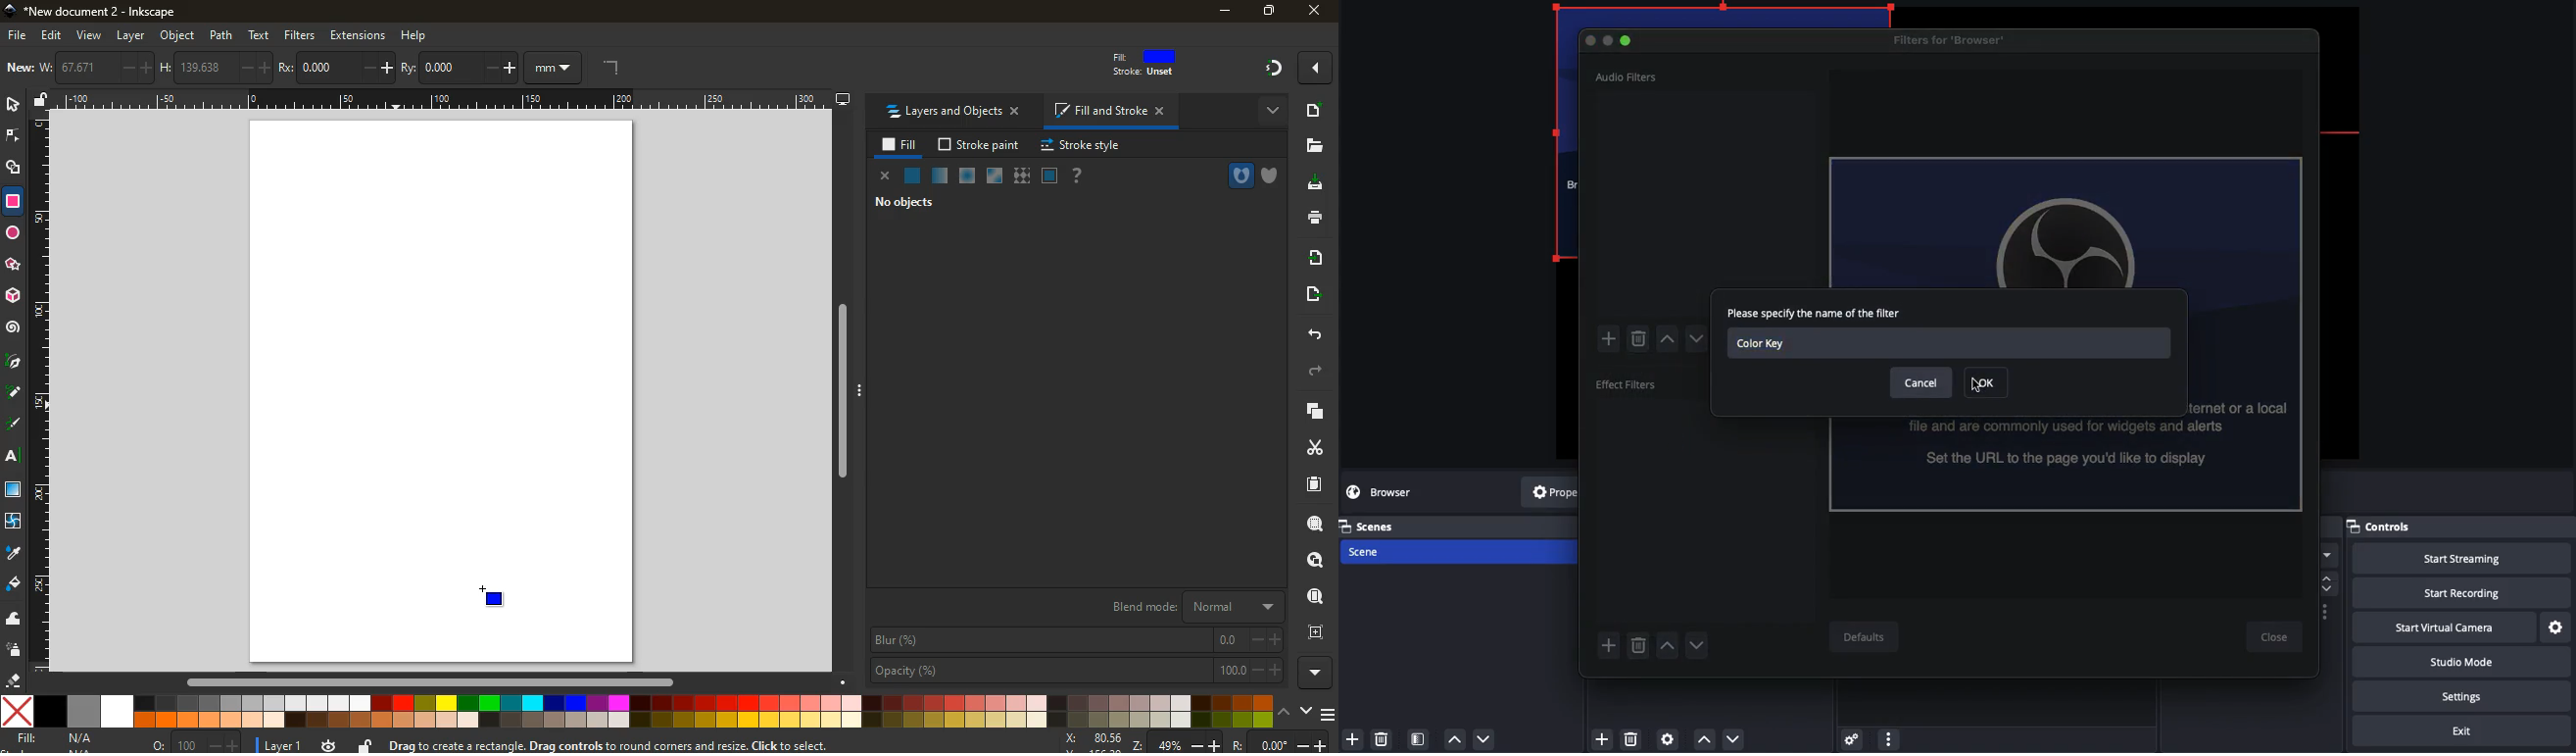 The height and width of the screenshot is (756, 2576). I want to click on Filters for browser, so click(1954, 40).